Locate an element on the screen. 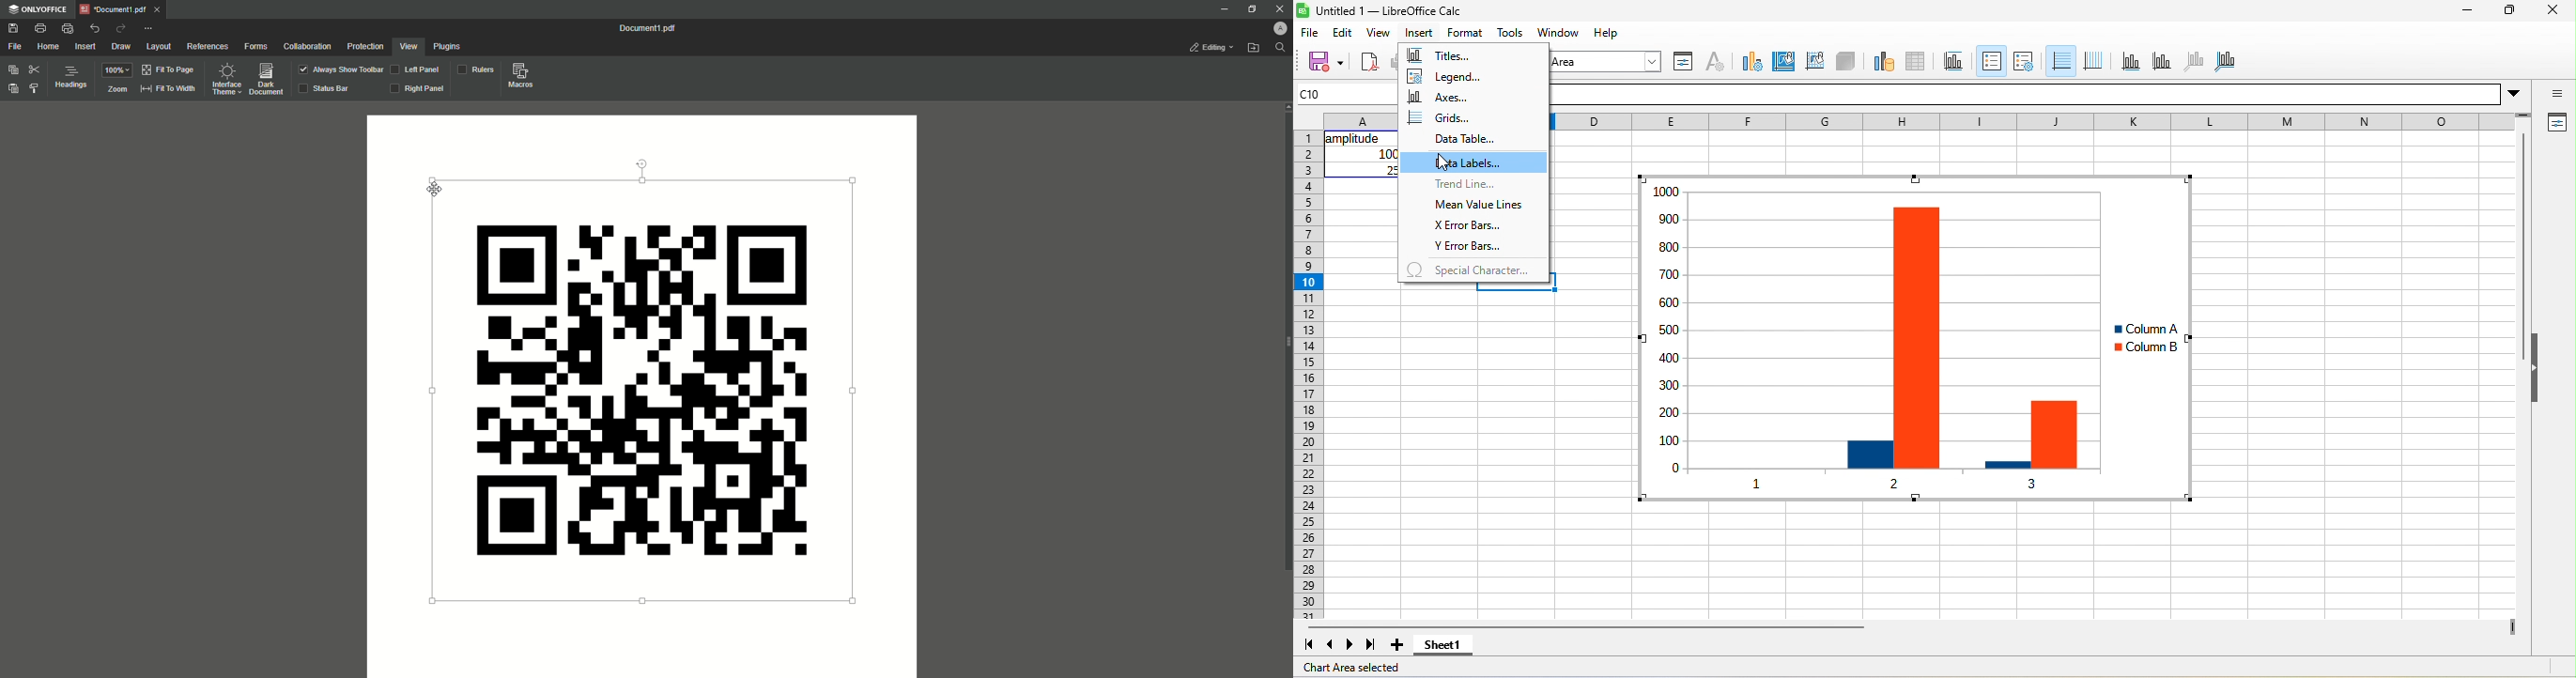  Document1.pdf is located at coordinates (642, 29).